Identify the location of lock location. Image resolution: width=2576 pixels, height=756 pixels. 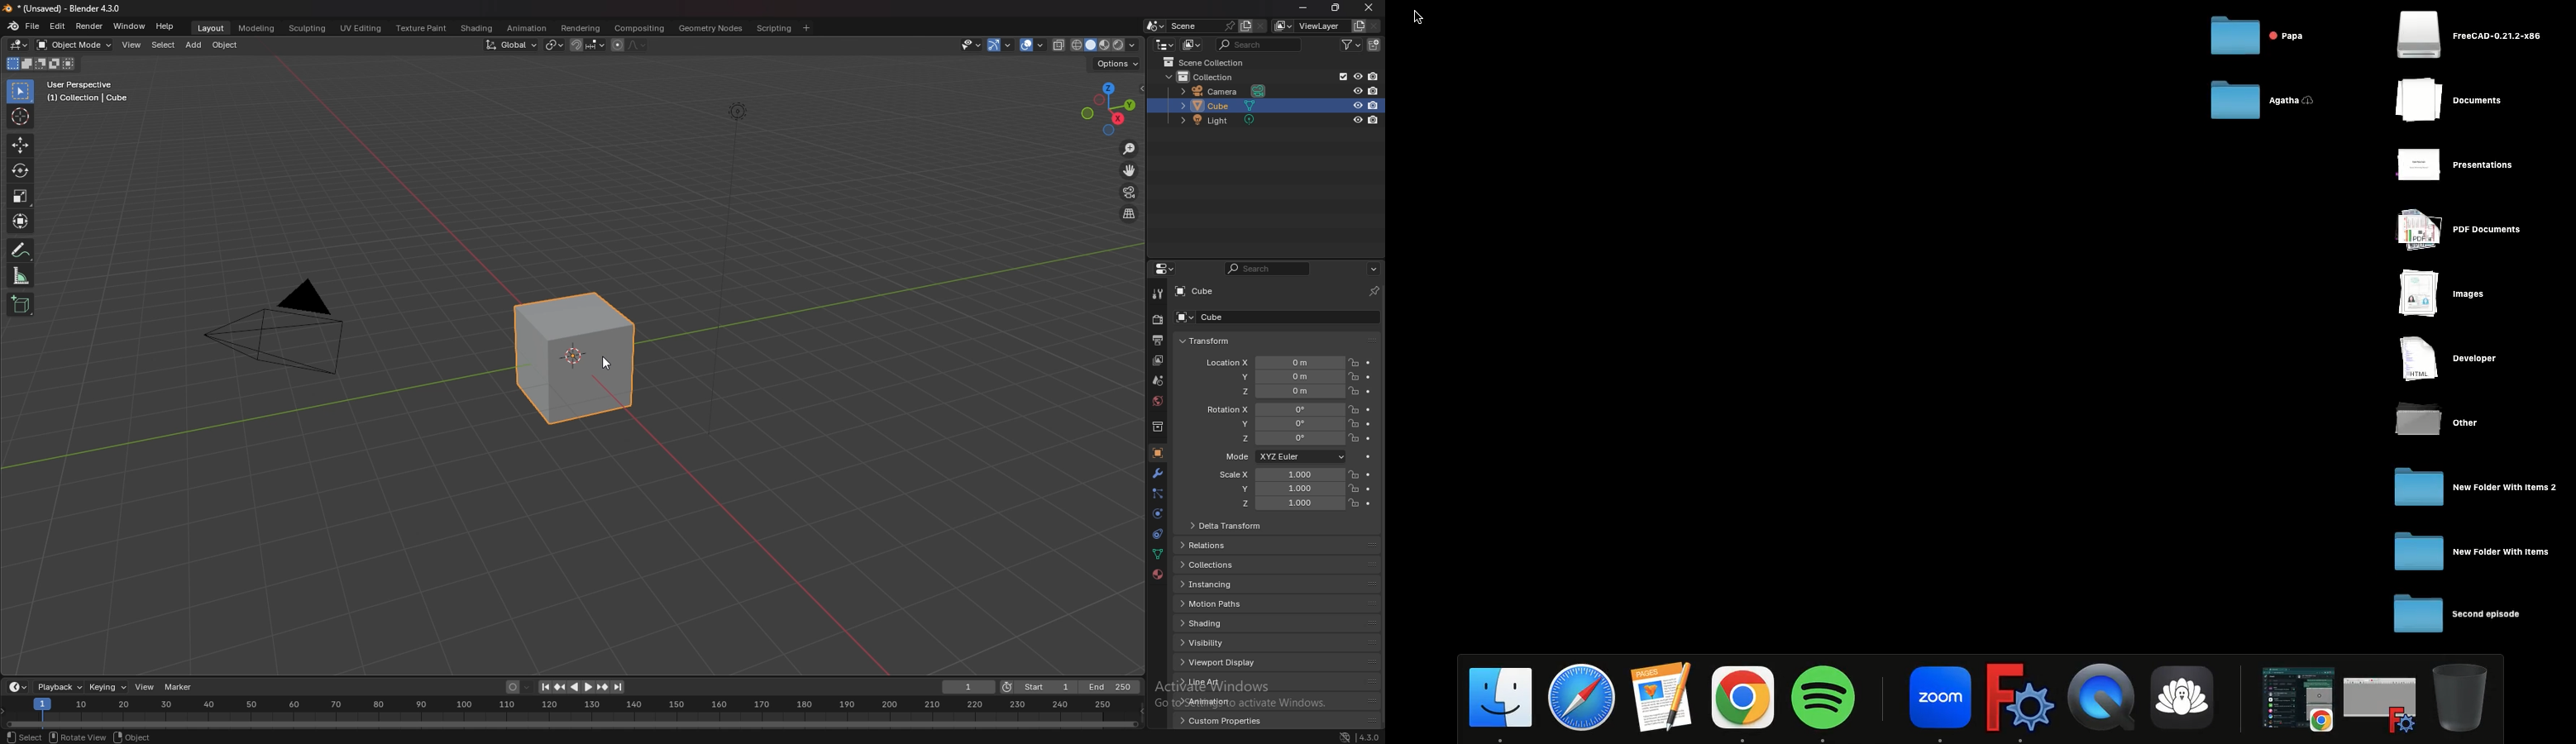
(1355, 475).